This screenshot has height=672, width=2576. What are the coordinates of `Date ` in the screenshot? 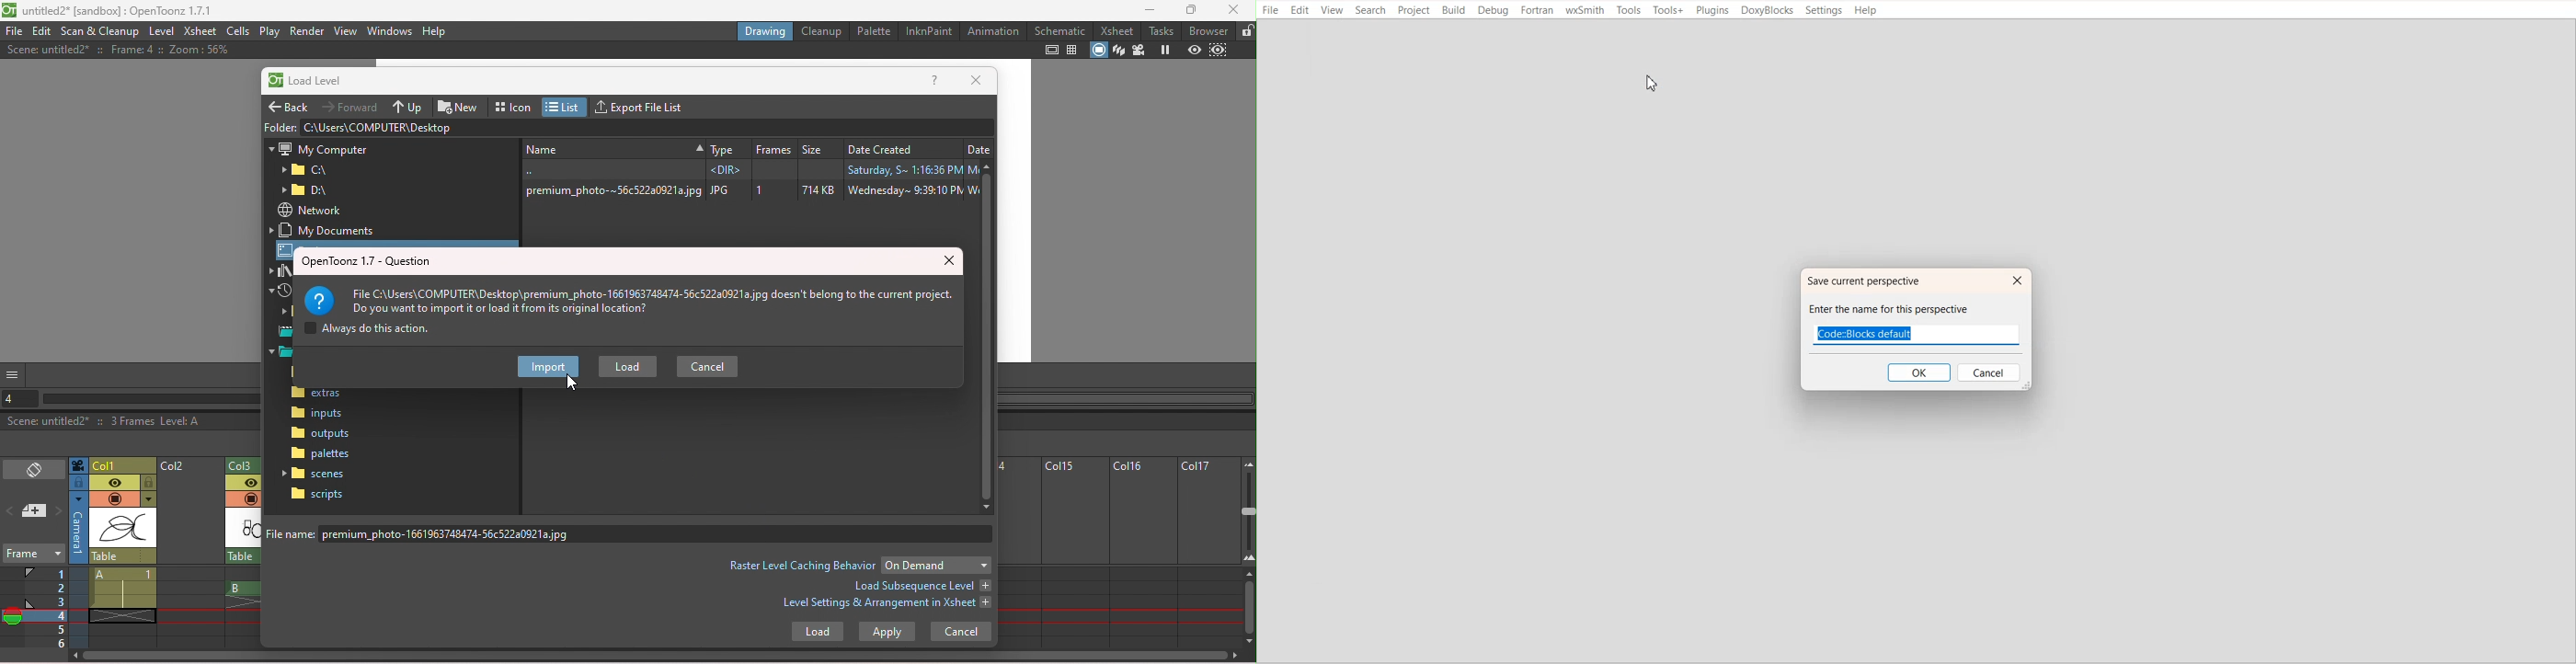 It's located at (979, 146).